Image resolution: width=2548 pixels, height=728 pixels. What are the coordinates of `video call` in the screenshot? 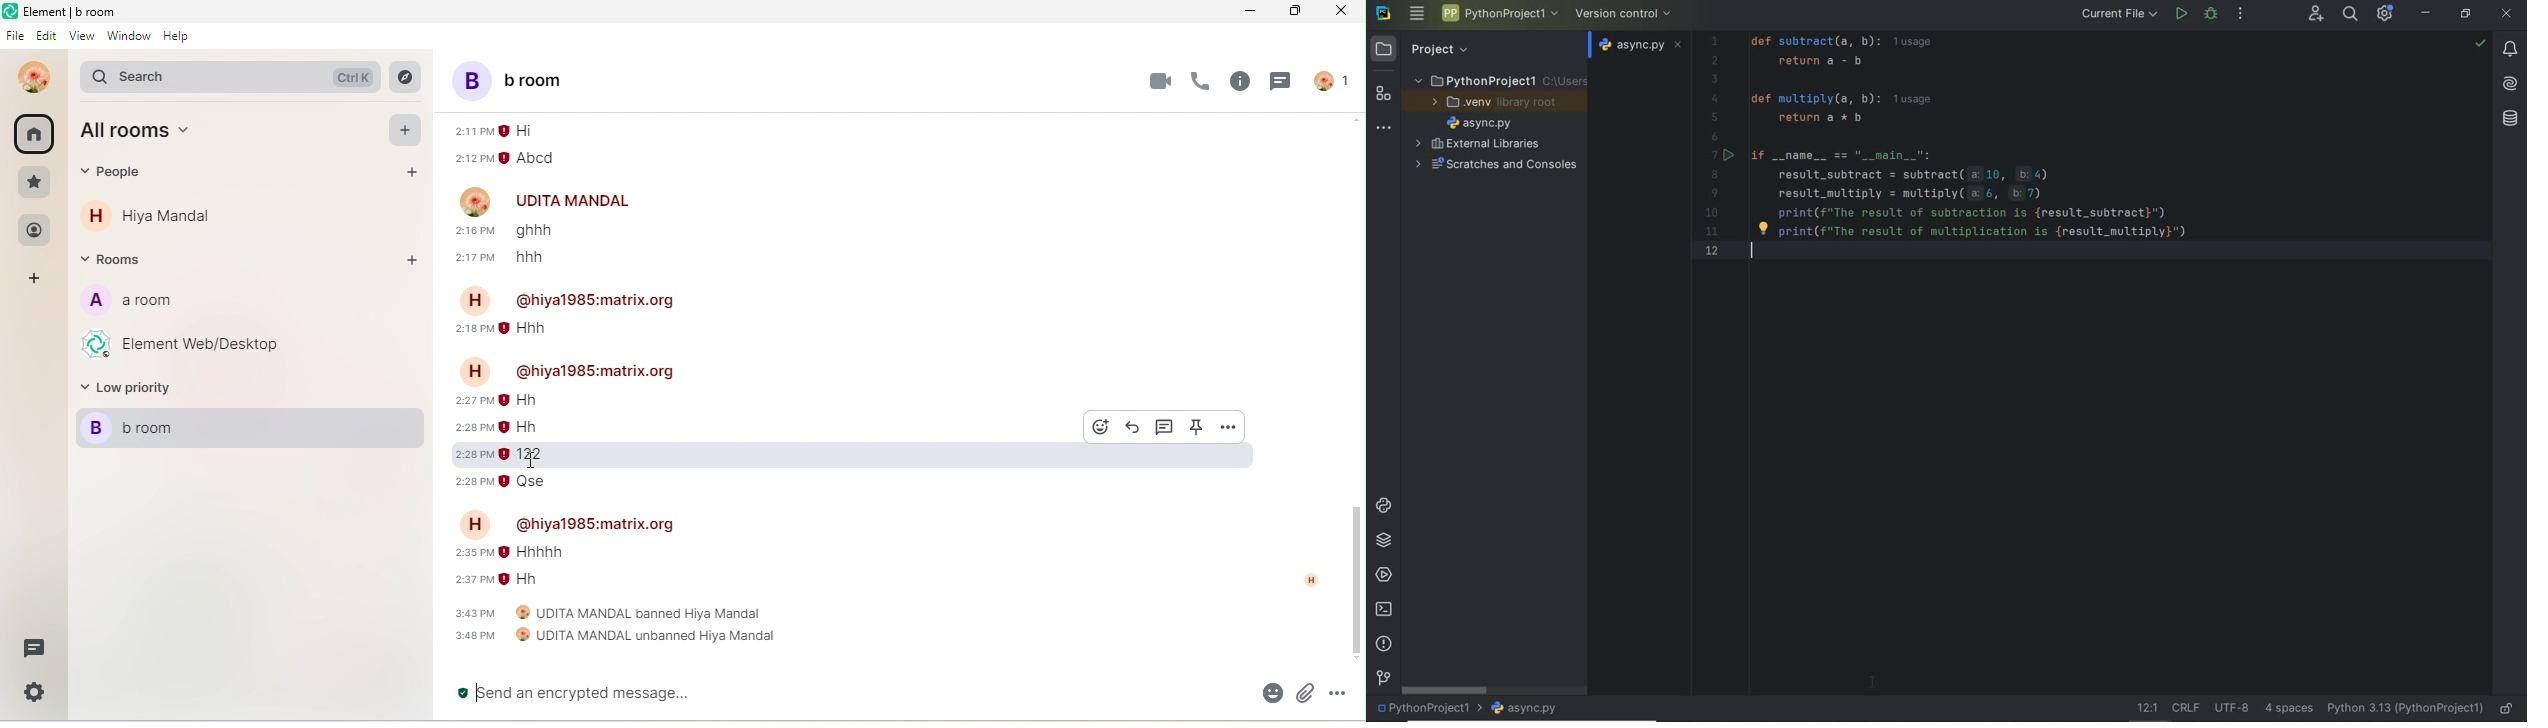 It's located at (1156, 81).